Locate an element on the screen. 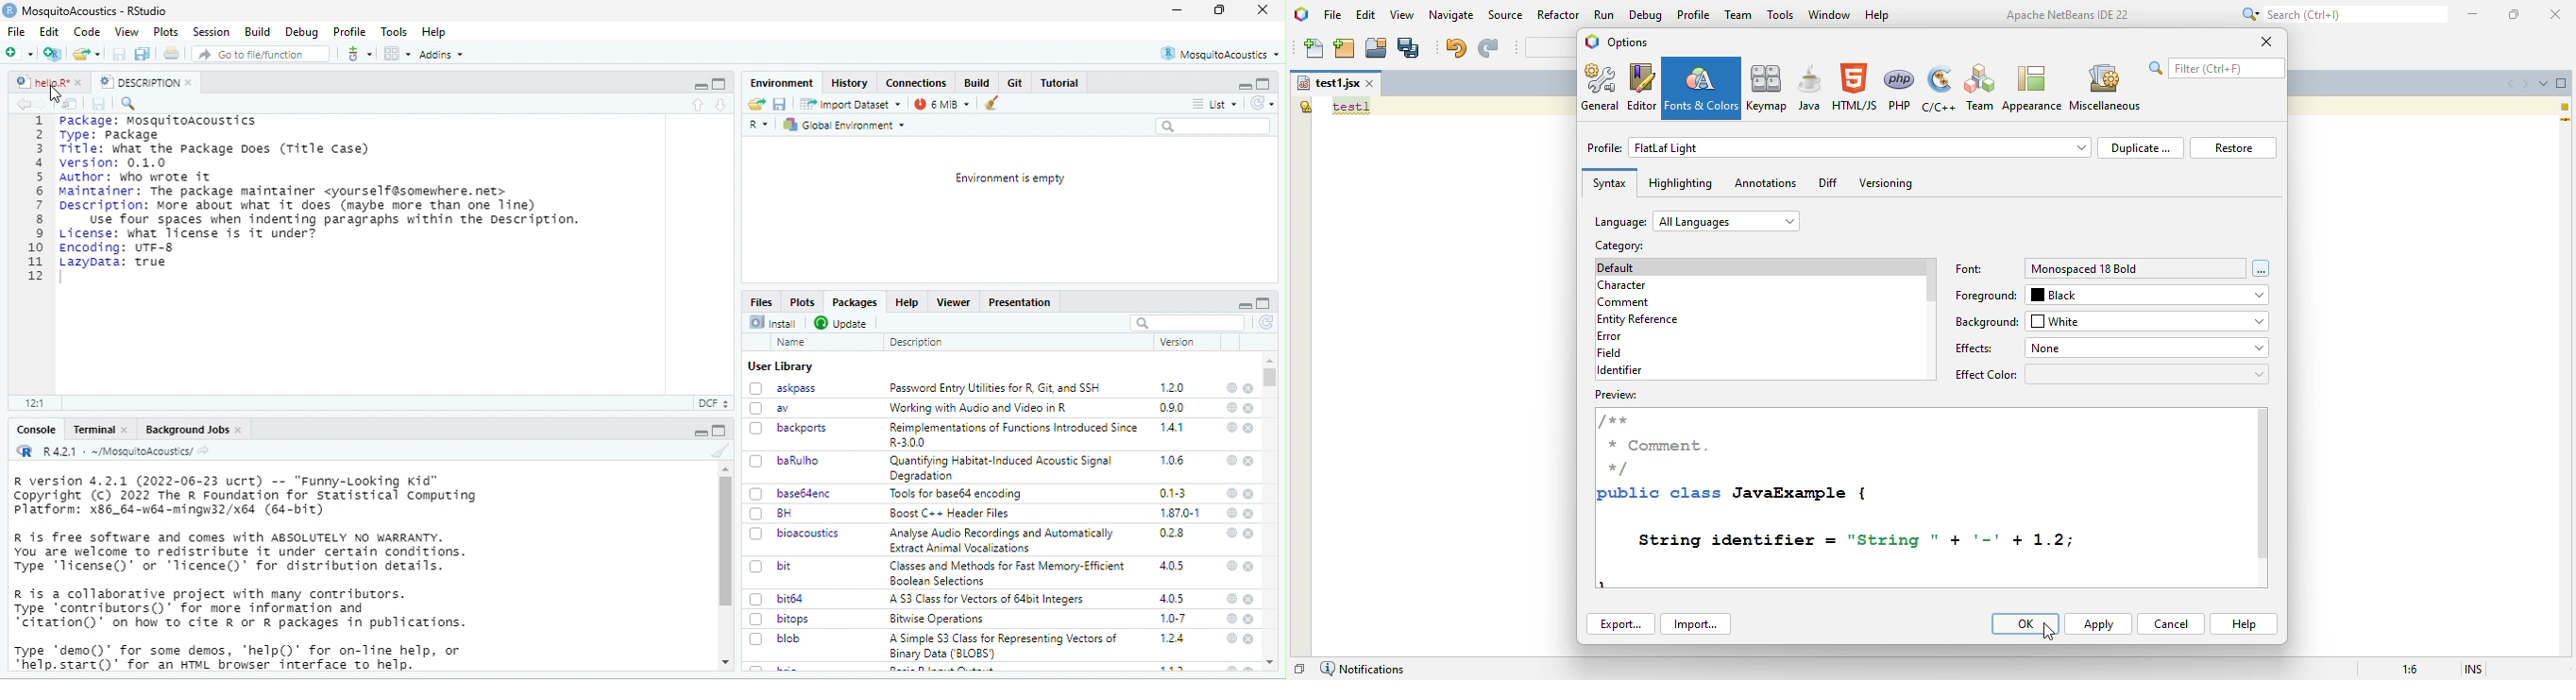 This screenshot has width=2576, height=700. 4.0.5 is located at coordinates (1173, 565).